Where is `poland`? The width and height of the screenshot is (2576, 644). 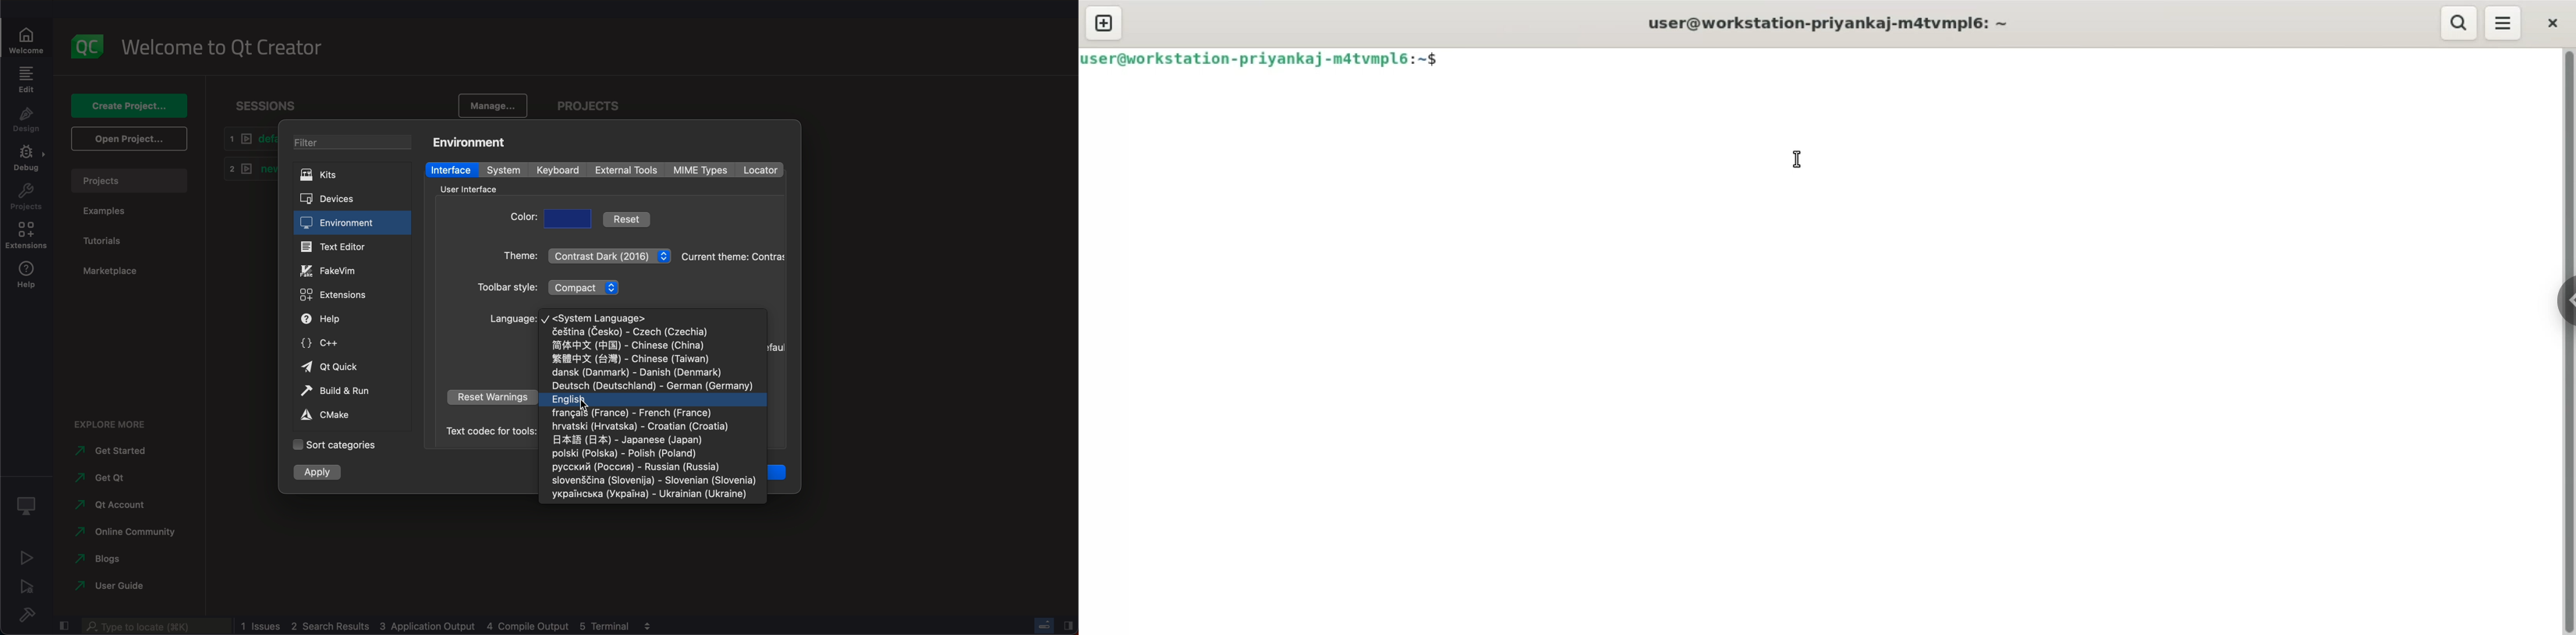
poland is located at coordinates (626, 454).